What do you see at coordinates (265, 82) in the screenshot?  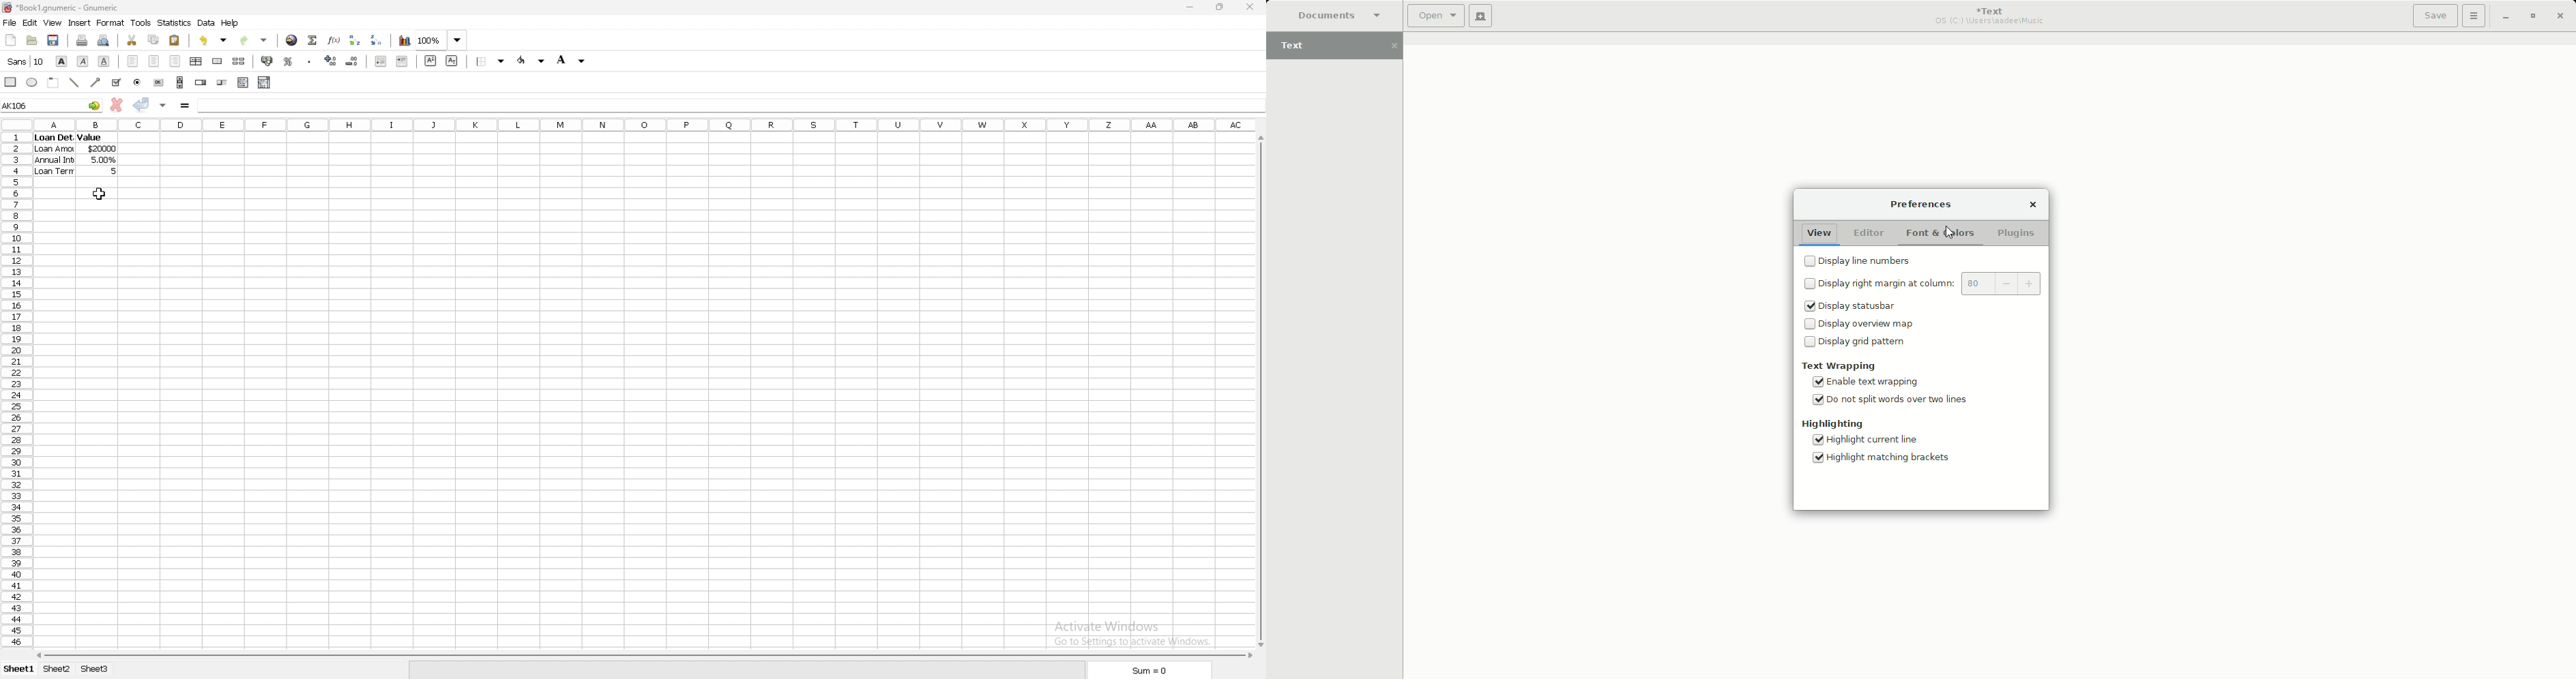 I see `combo box` at bounding box center [265, 82].